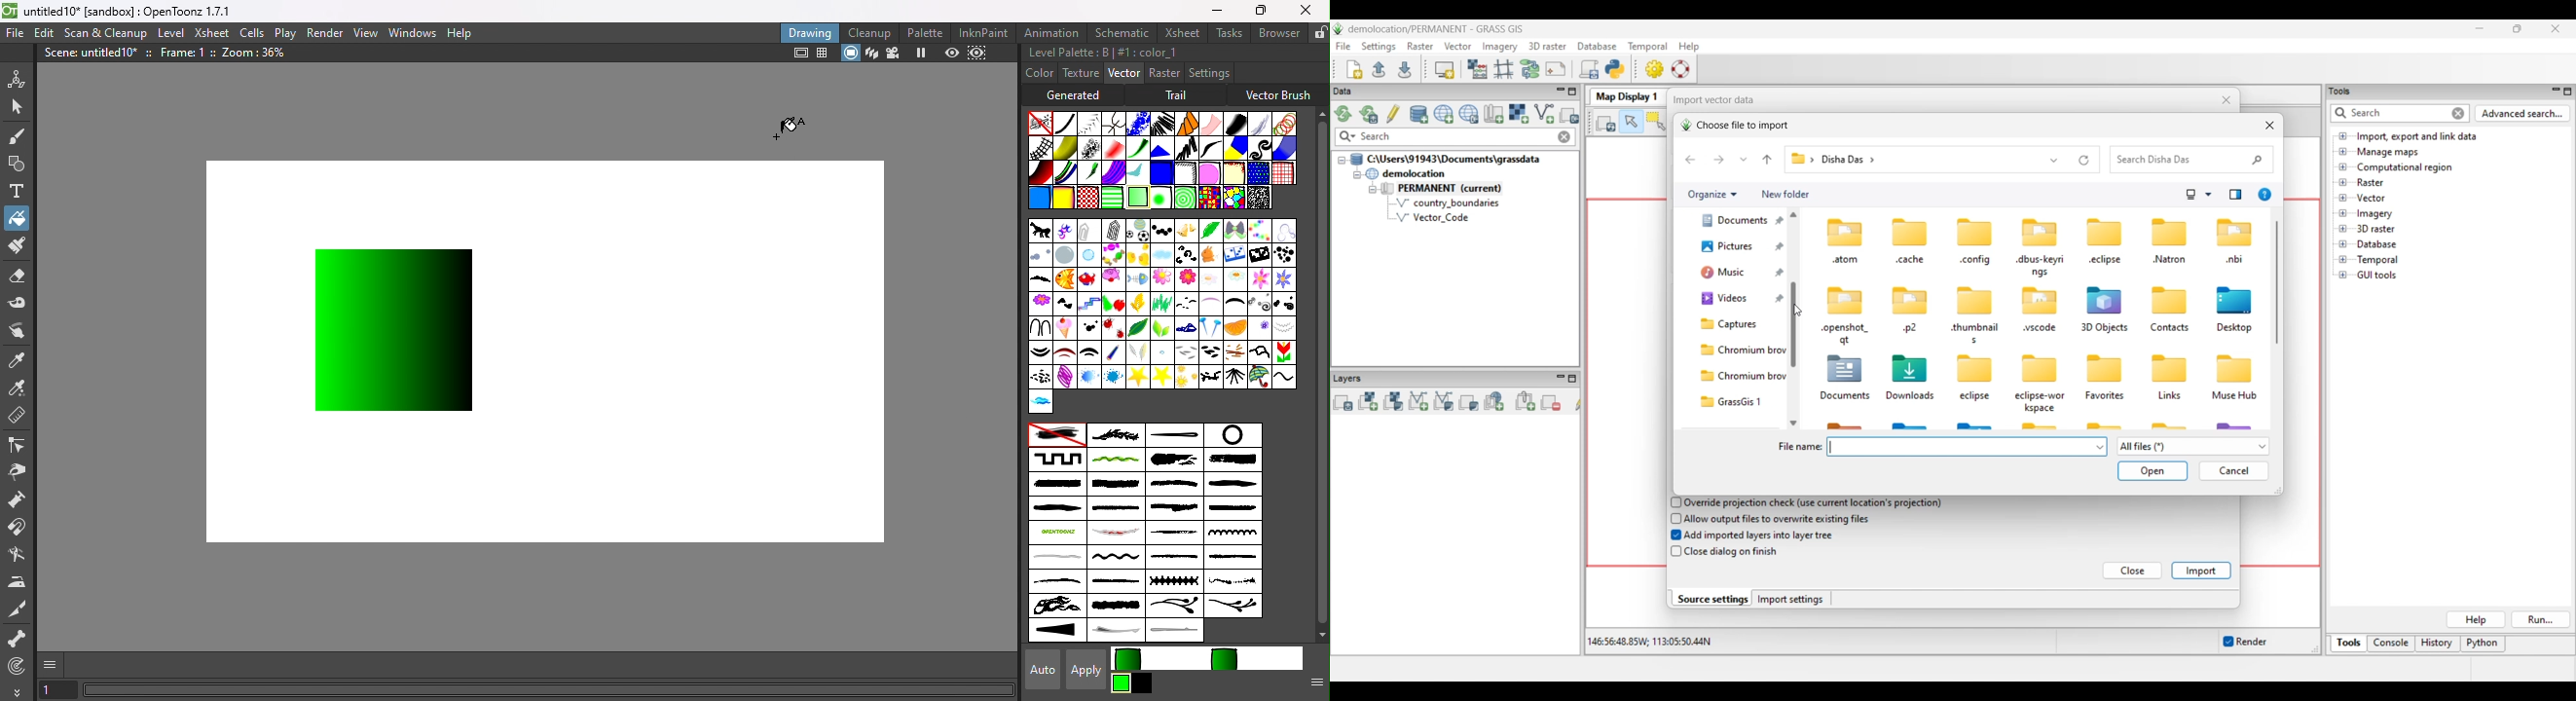  I want to click on fish3, so click(1113, 278).